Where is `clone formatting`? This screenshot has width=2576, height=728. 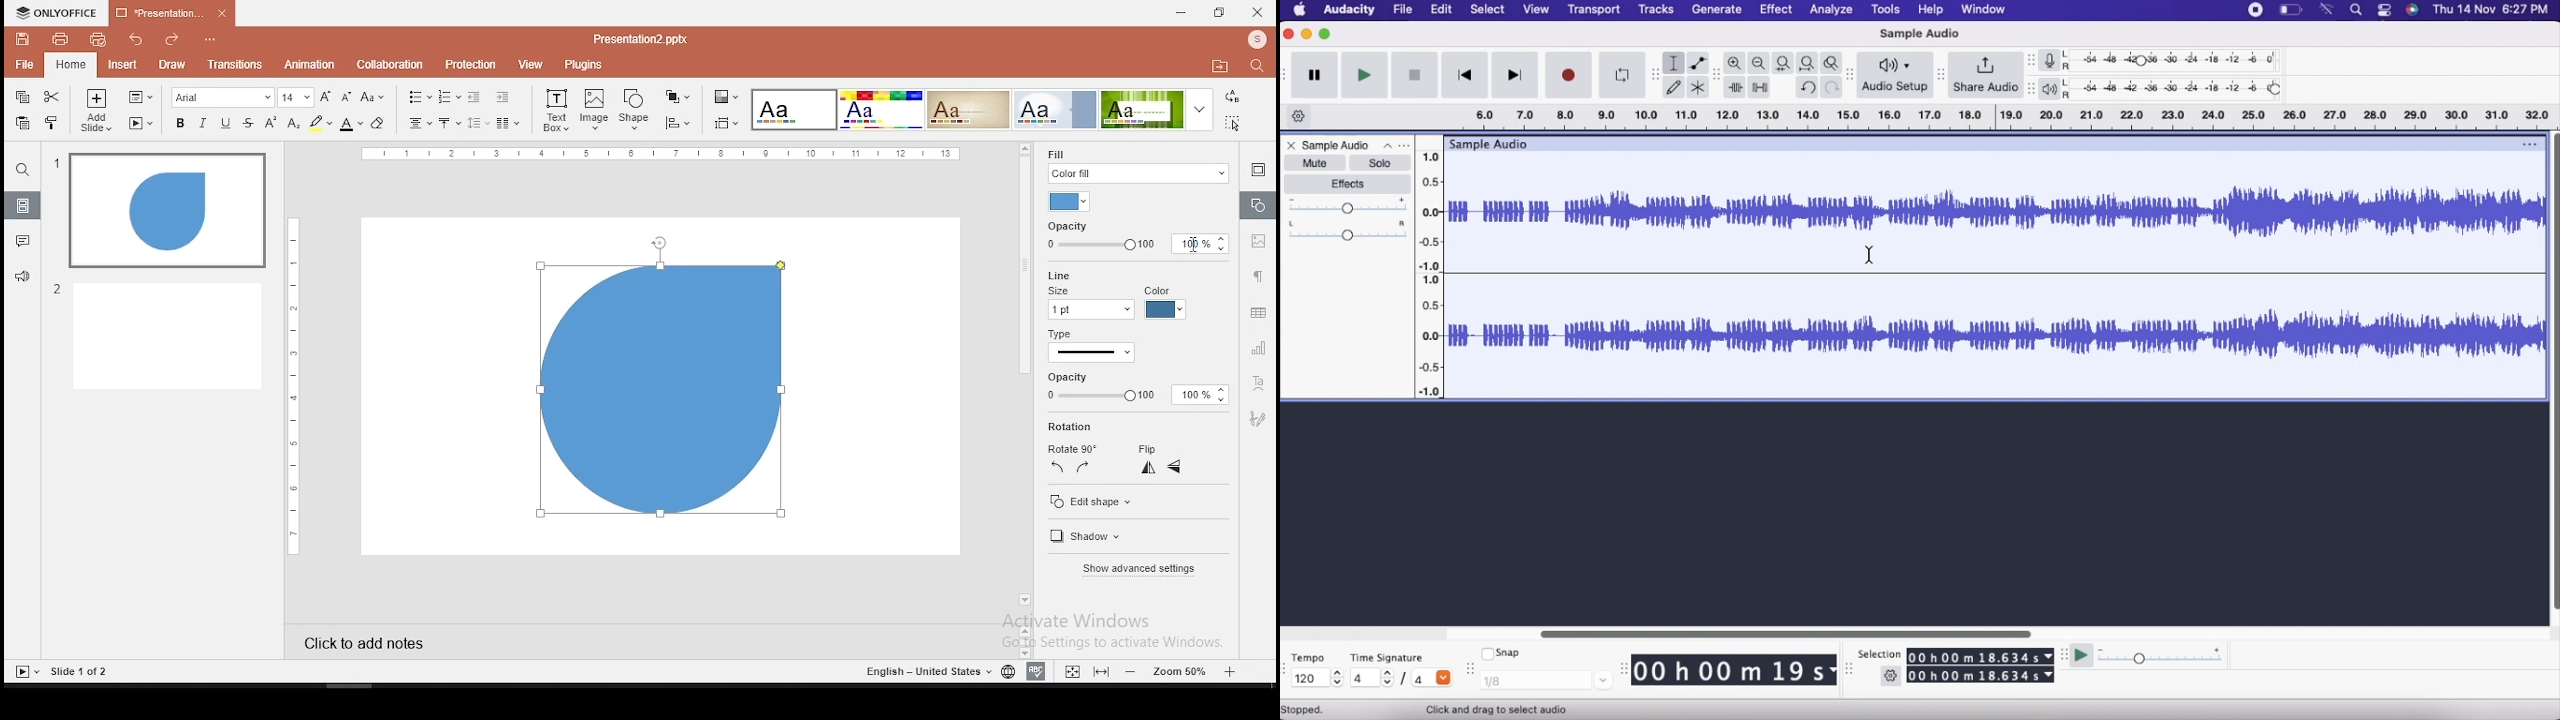
clone formatting is located at coordinates (52, 121).